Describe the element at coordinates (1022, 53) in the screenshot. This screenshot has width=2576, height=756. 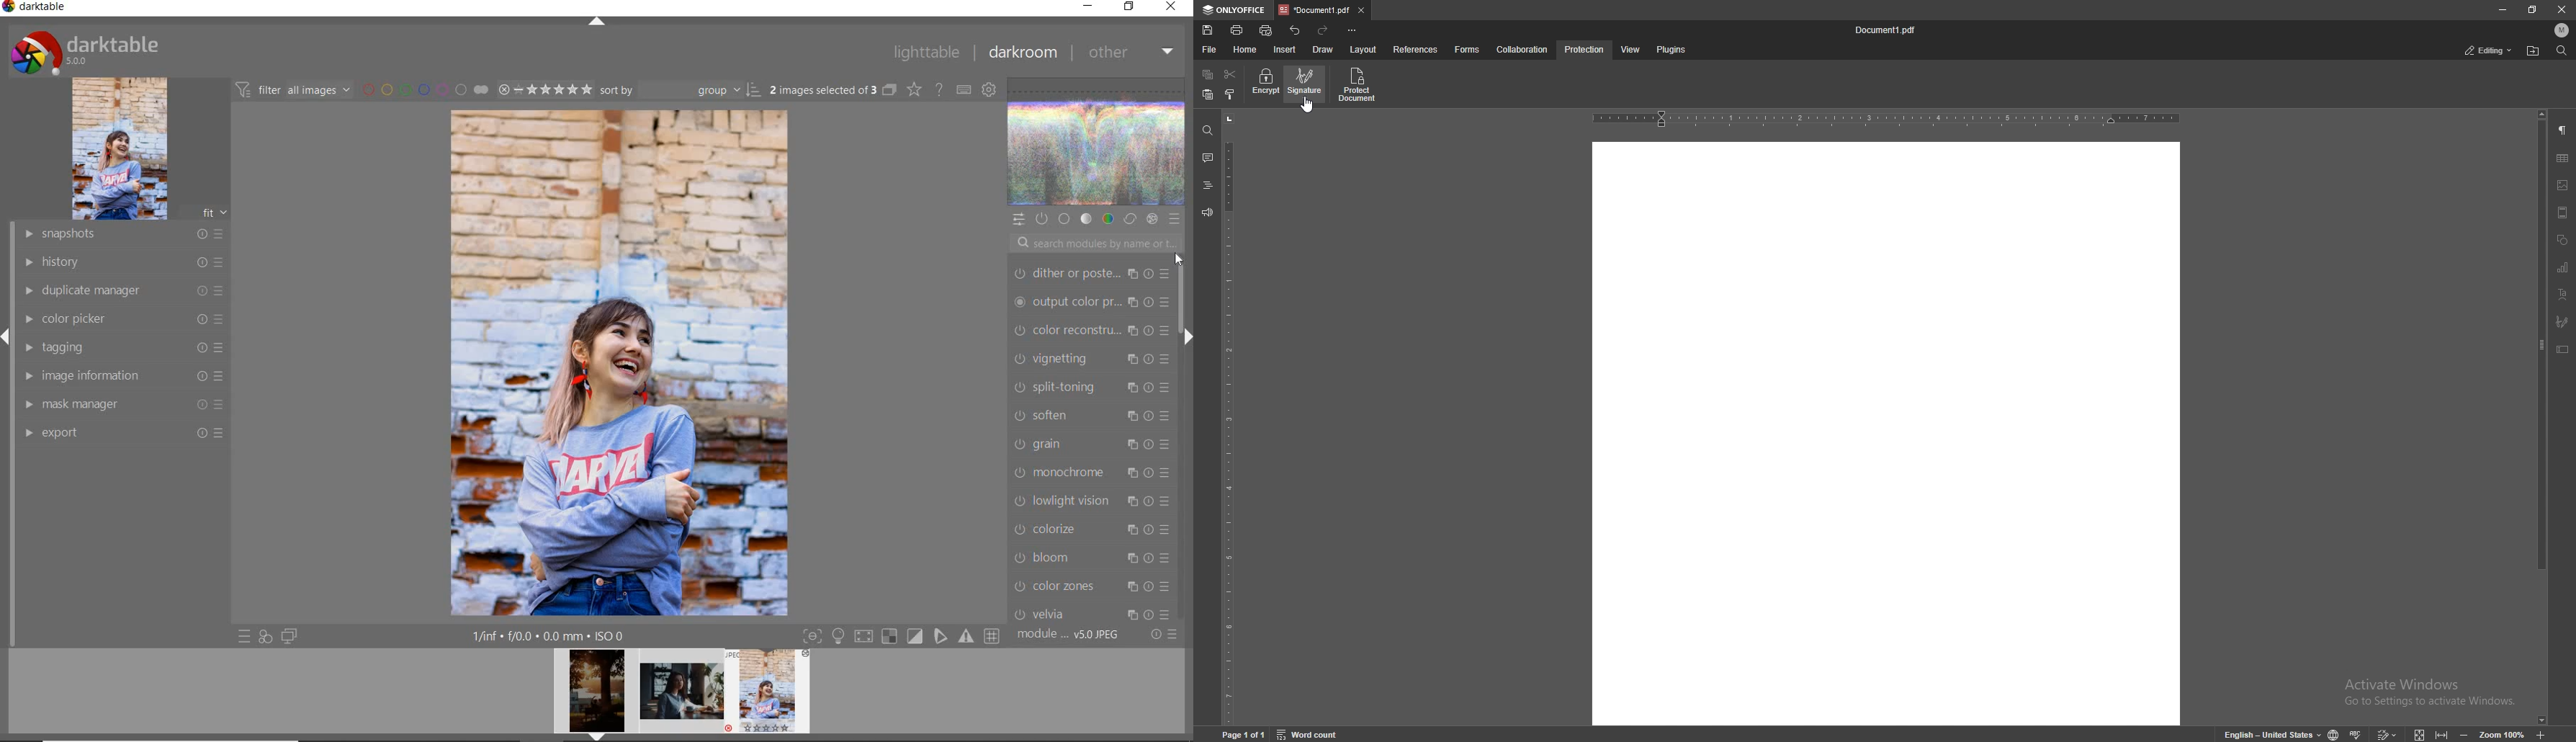
I see `DARKROOM` at that location.